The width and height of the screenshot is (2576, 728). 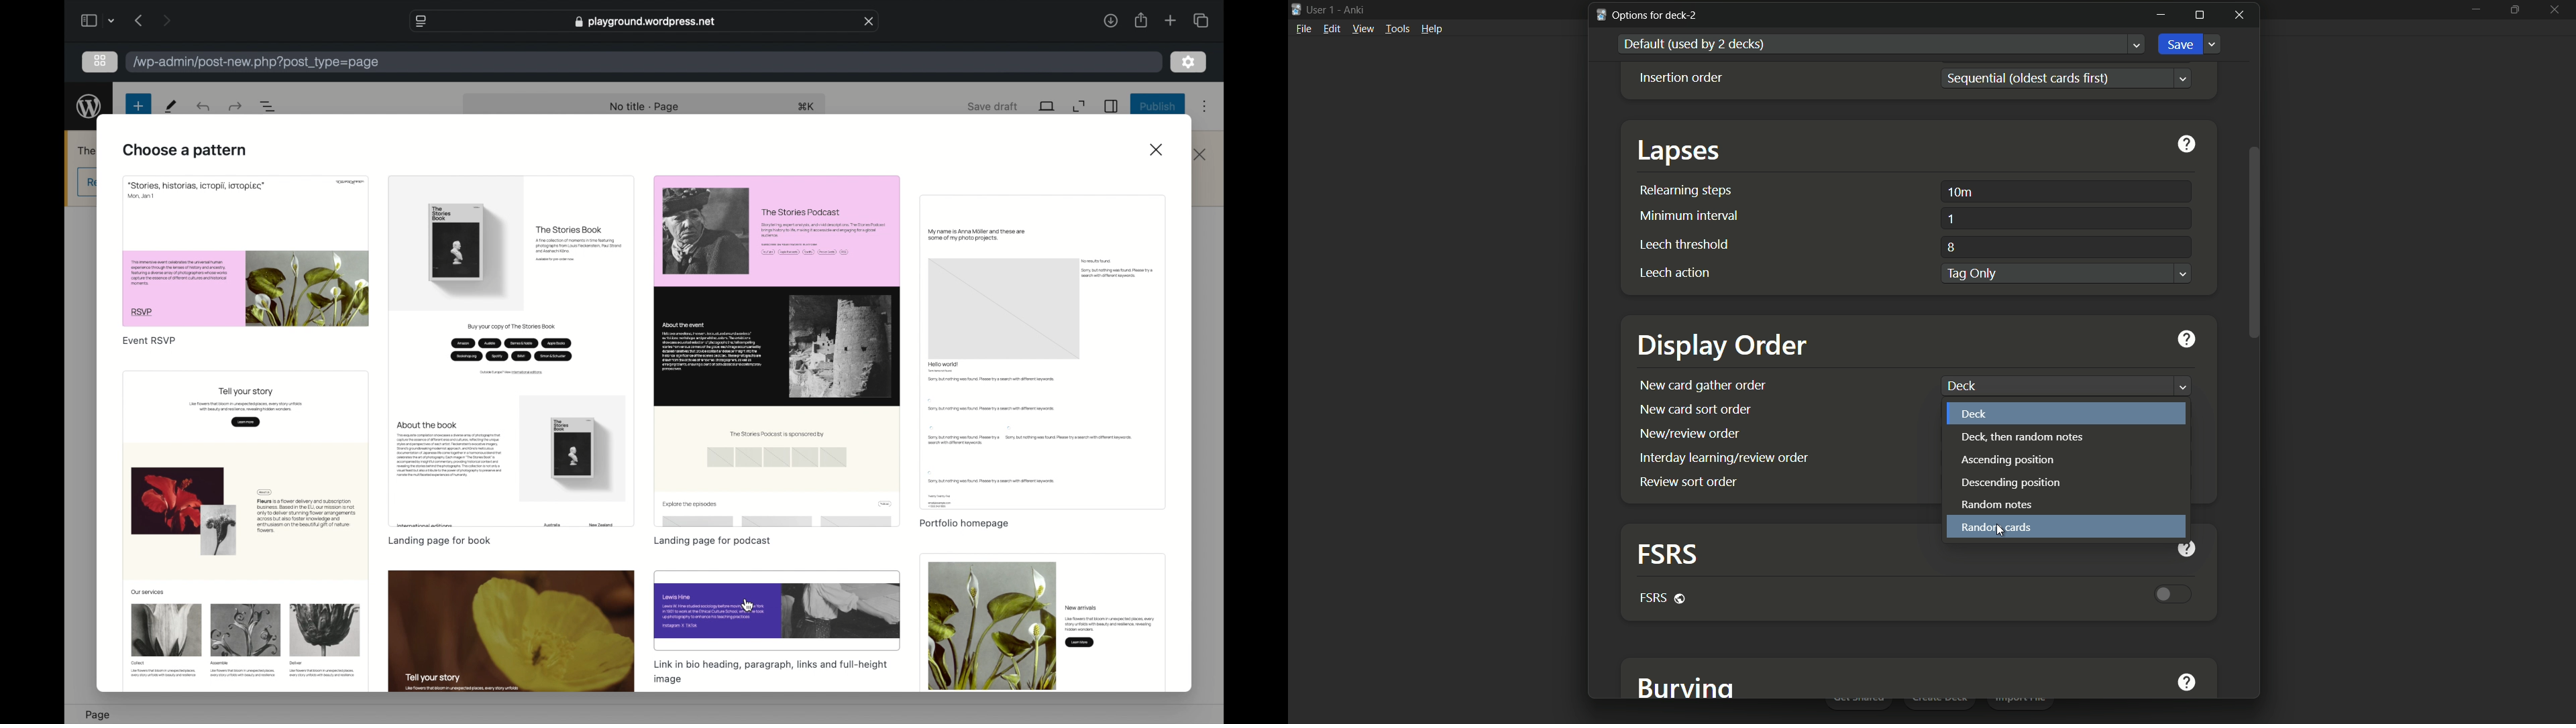 What do you see at coordinates (1951, 219) in the screenshot?
I see `1` at bounding box center [1951, 219].